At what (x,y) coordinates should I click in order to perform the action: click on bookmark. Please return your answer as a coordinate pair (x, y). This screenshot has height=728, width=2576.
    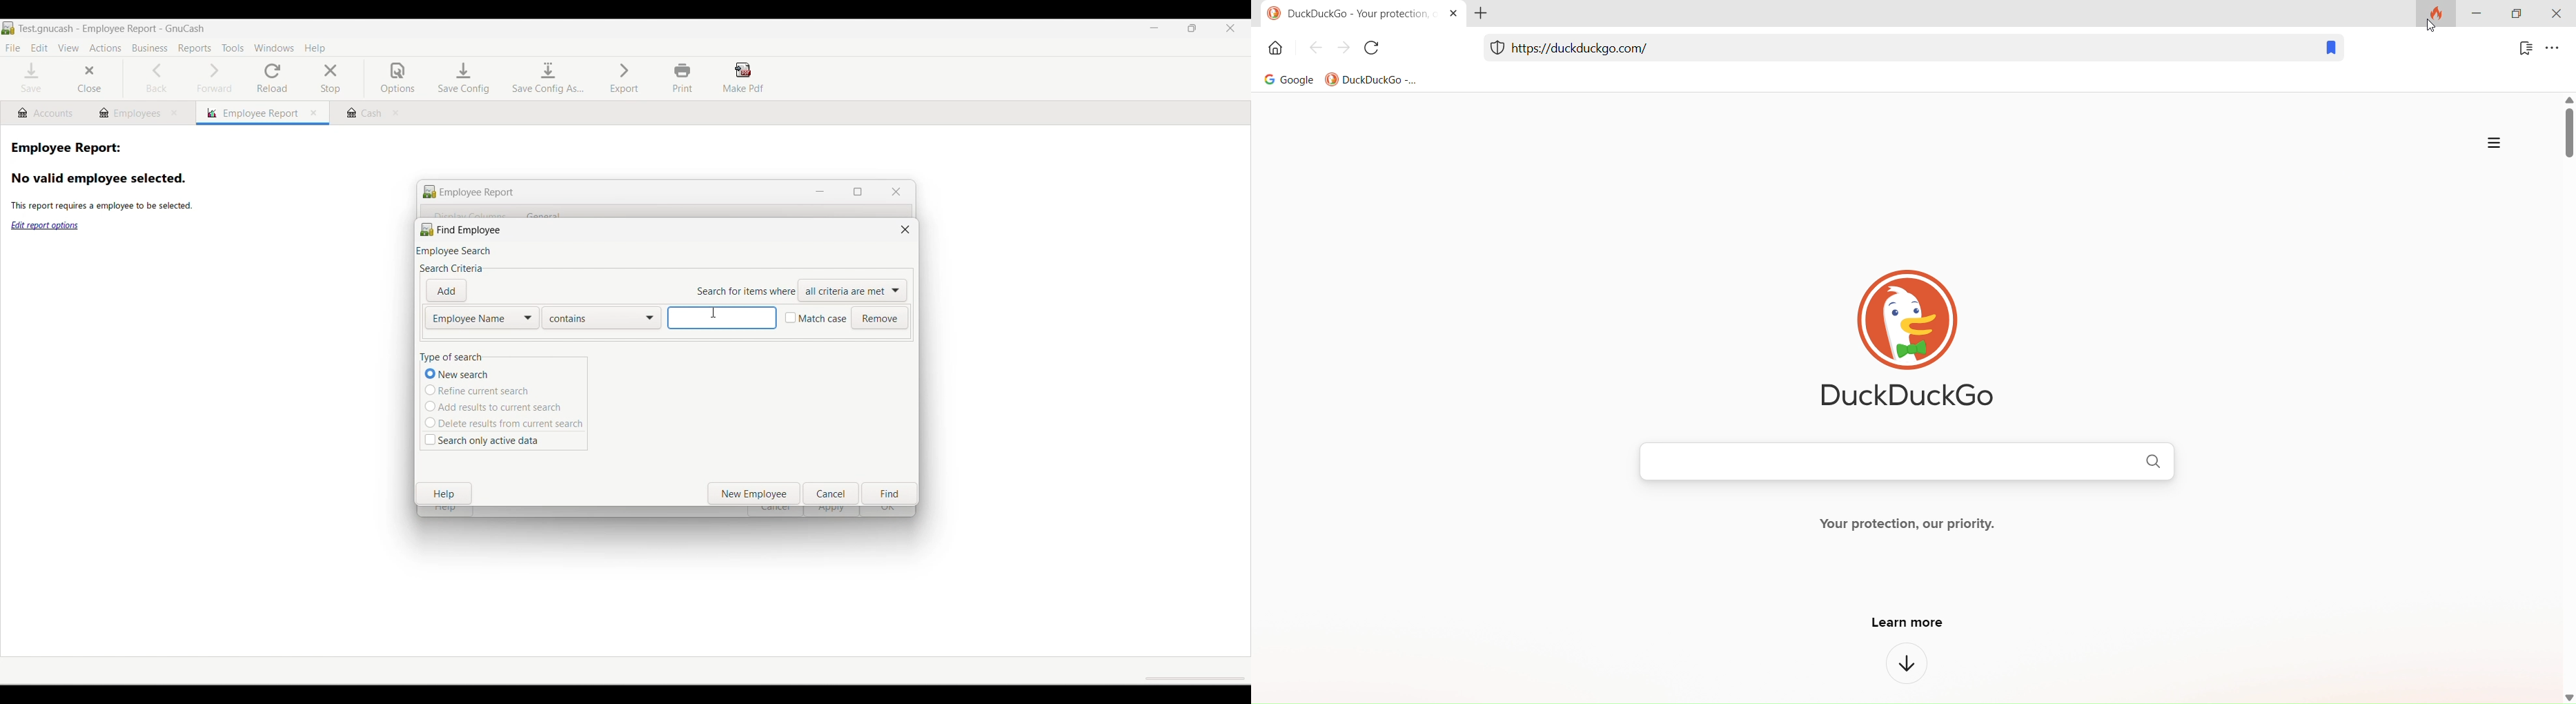
    Looking at the image, I should click on (2334, 50).